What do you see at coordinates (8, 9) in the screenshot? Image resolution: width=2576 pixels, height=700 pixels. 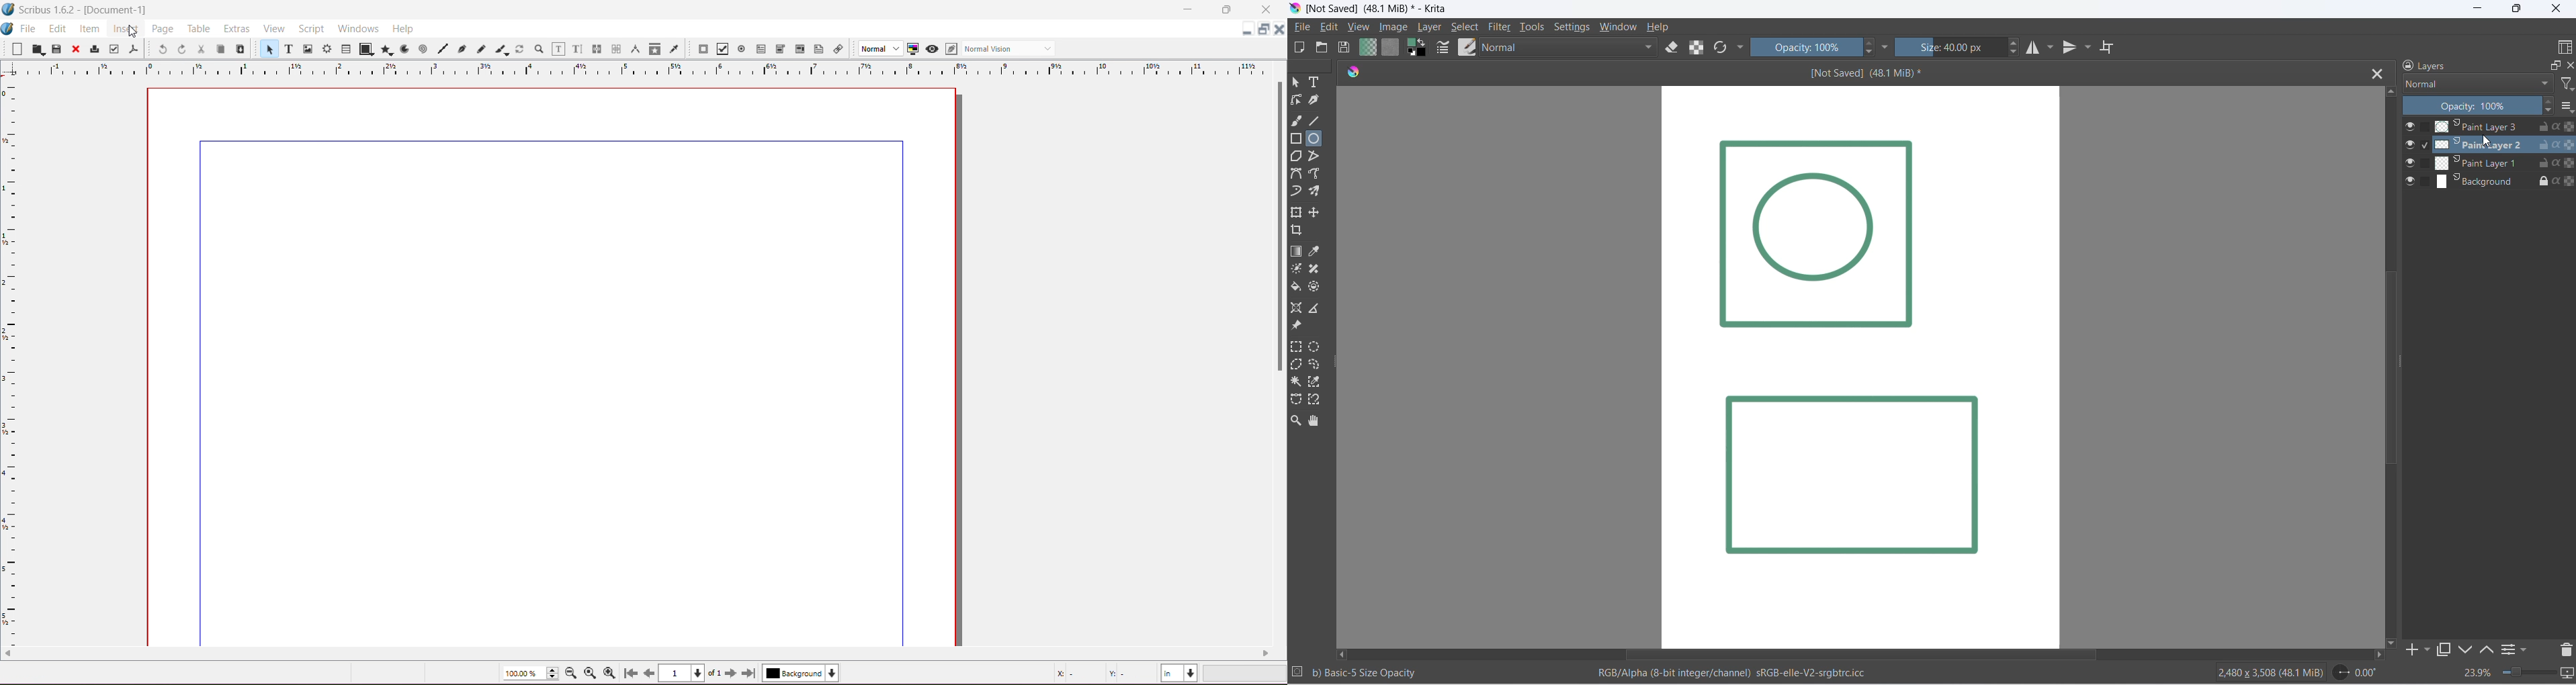 I see `Application Logo` at bounding box center [8, 9].